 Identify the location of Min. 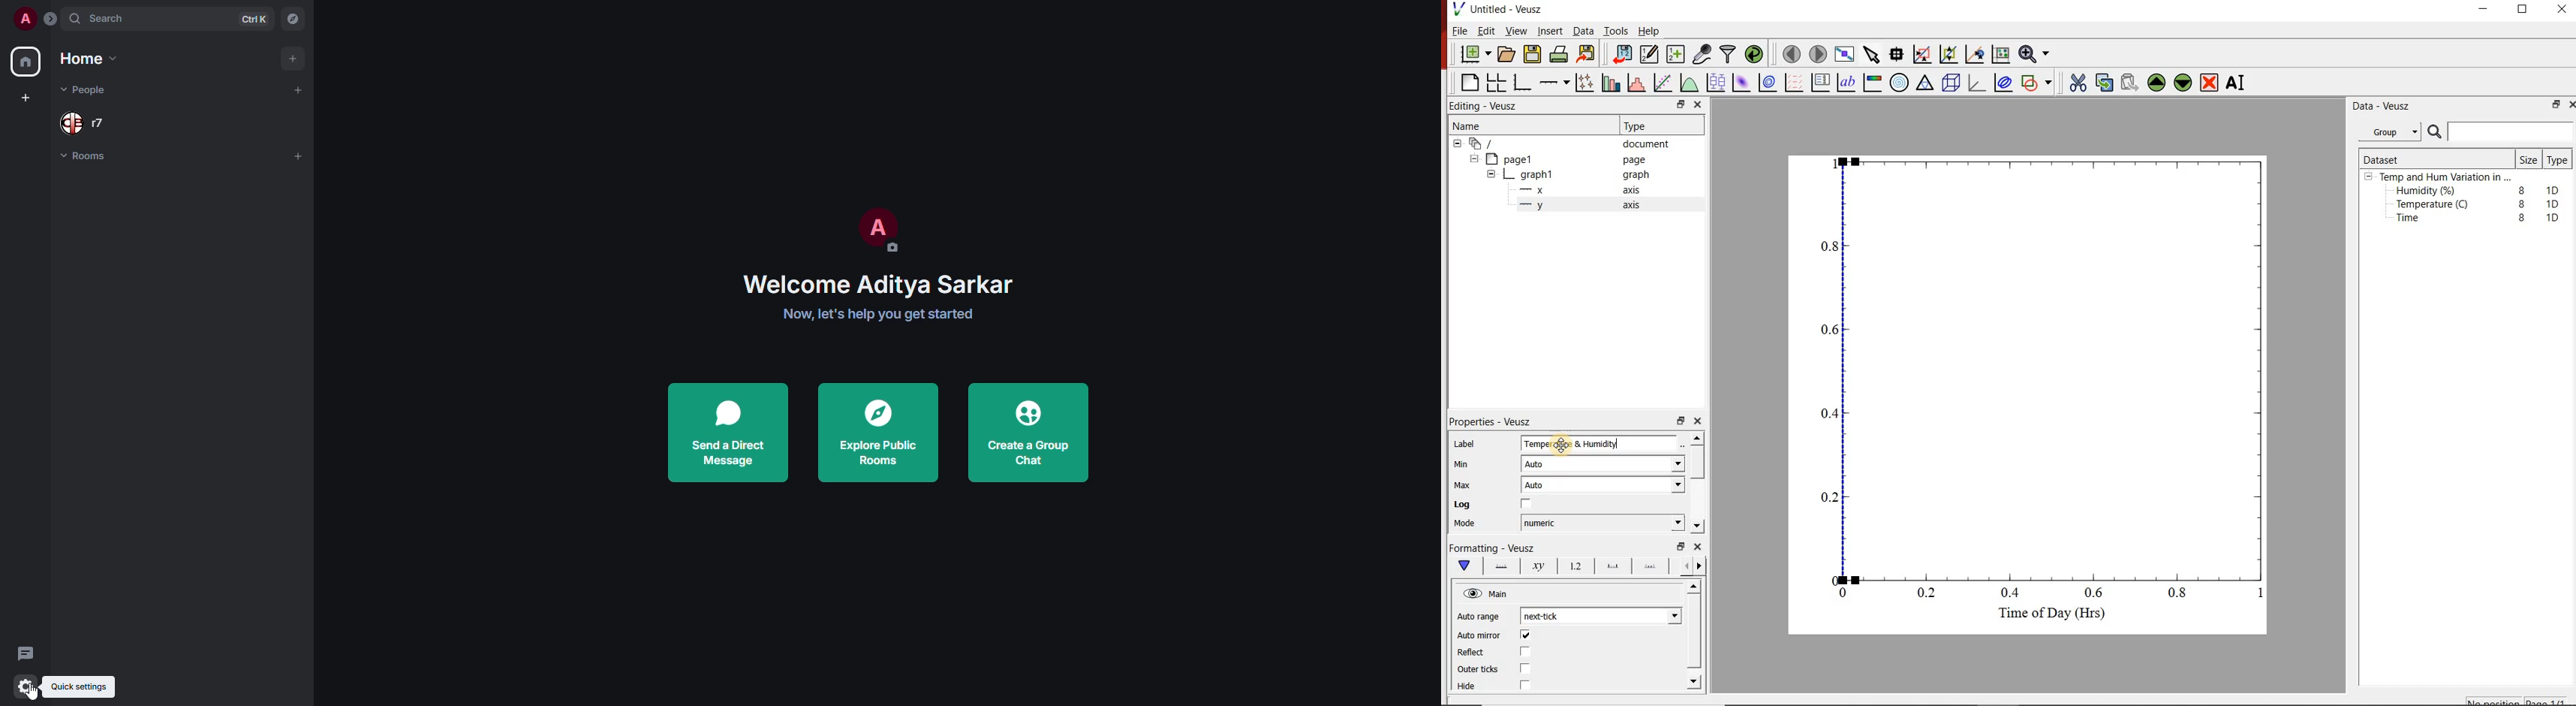
(1471, 463).